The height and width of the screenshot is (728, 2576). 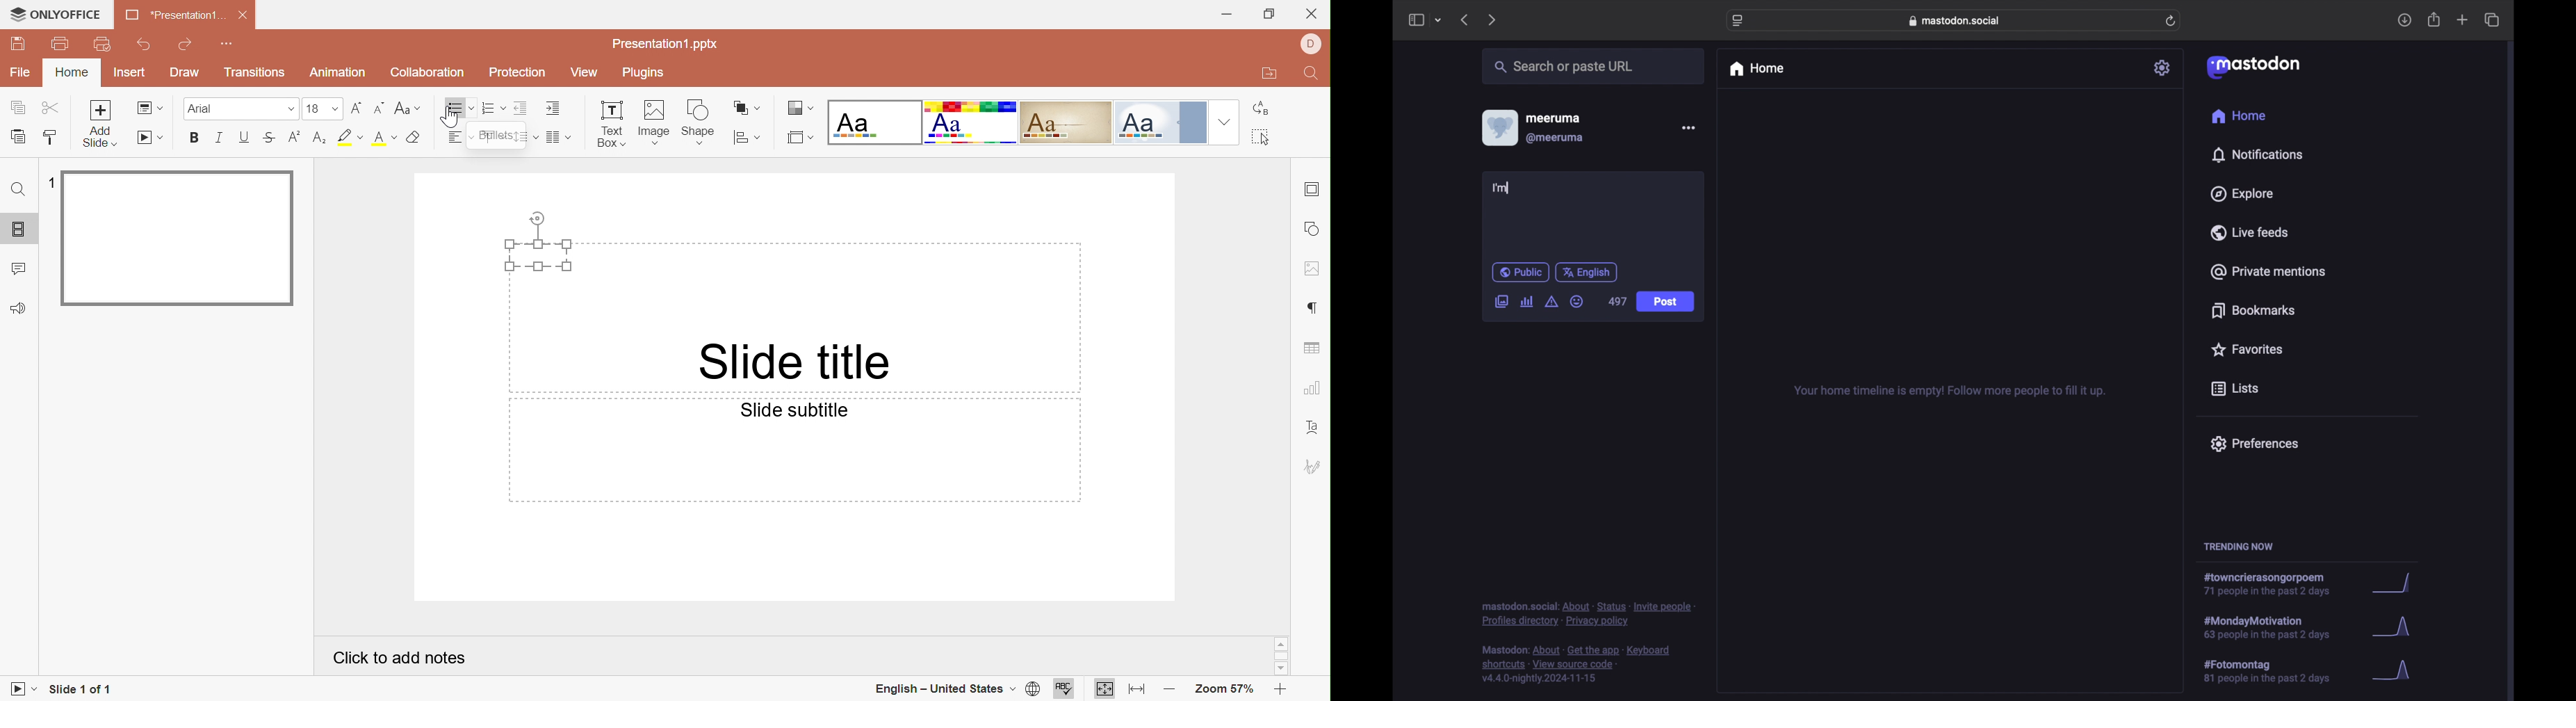 What do you see at coordinates (230, 44) in the screenshot?
I see `Customize quick access toolbar` at bounding box center [230, 44].